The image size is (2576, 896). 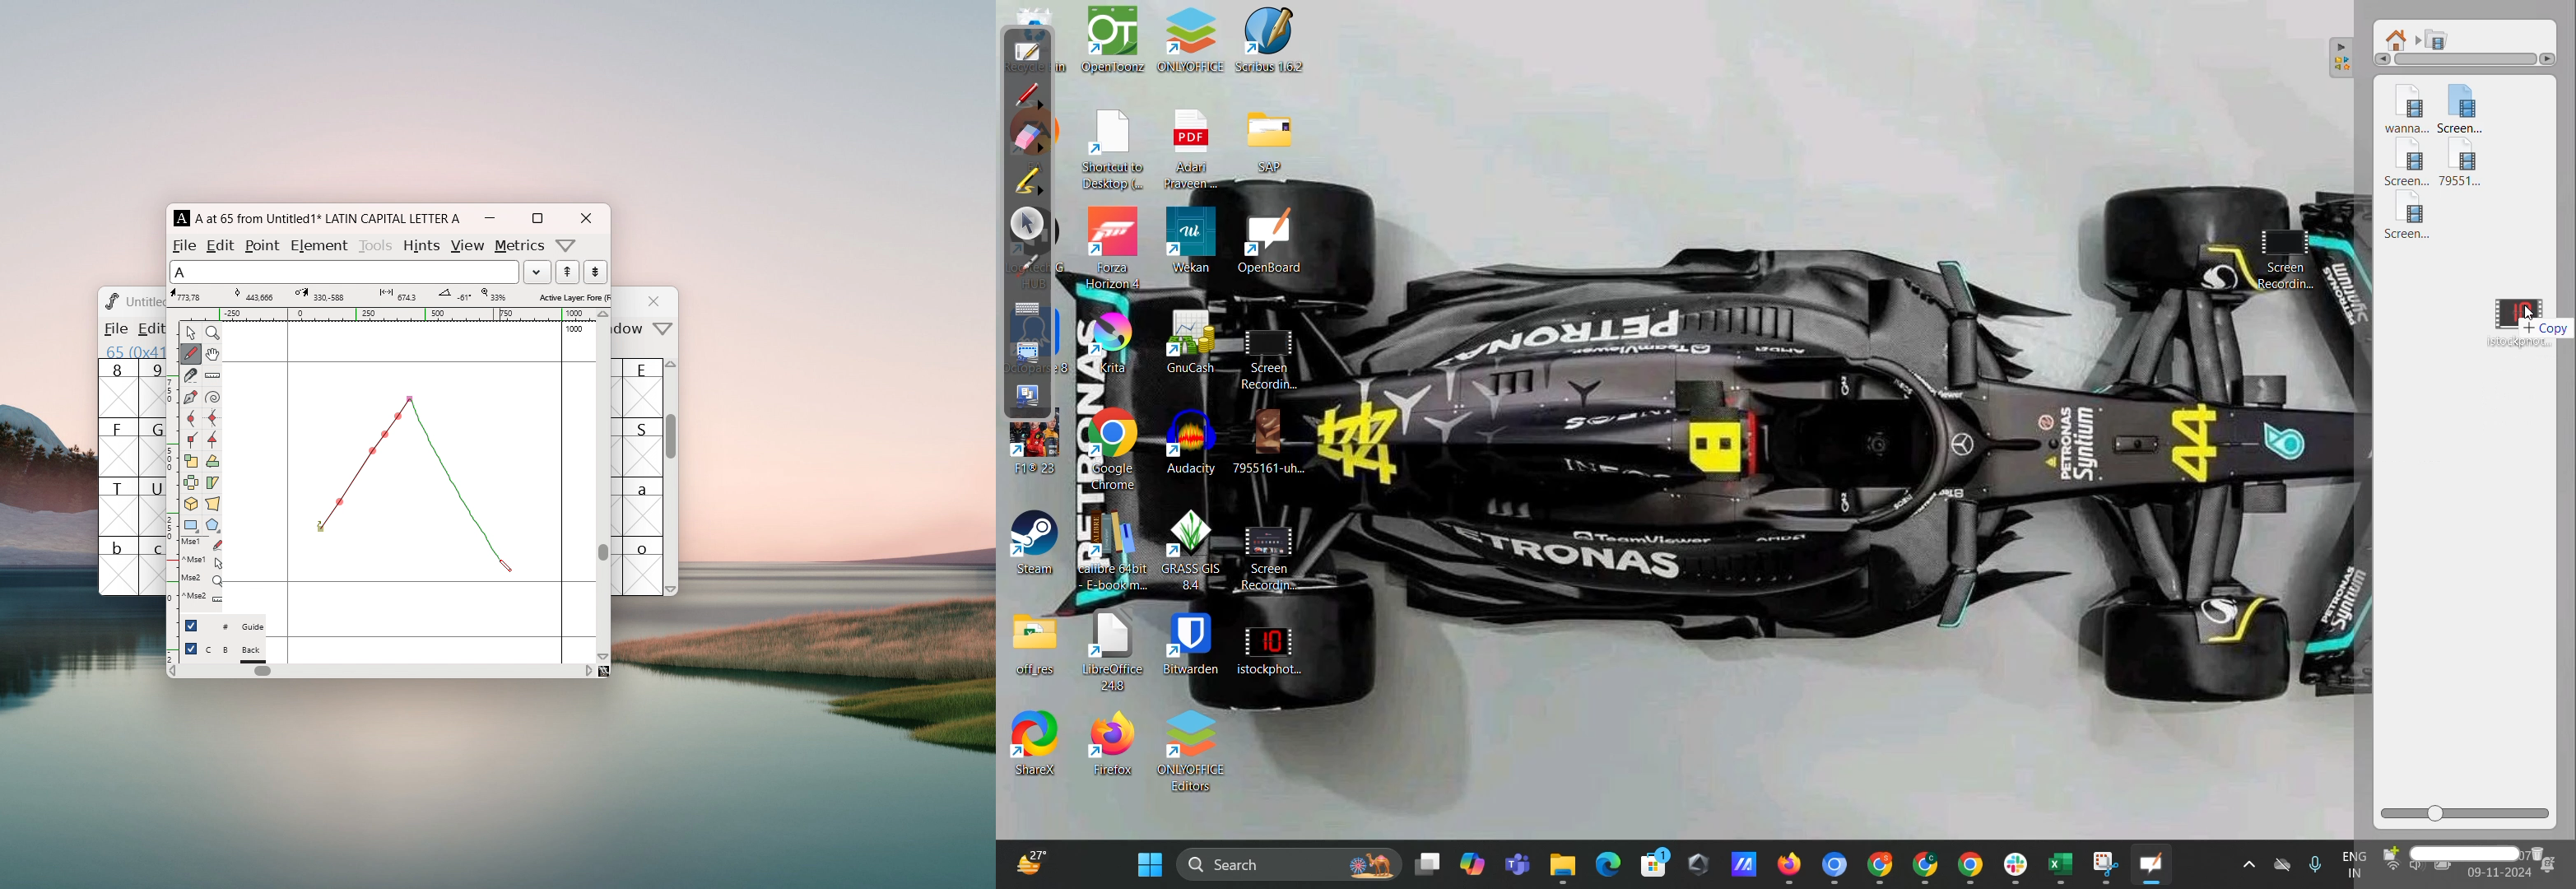 What do you see at coordinates (148, 330) in the screenshot?
I see `` at bounding box center [148, 330].